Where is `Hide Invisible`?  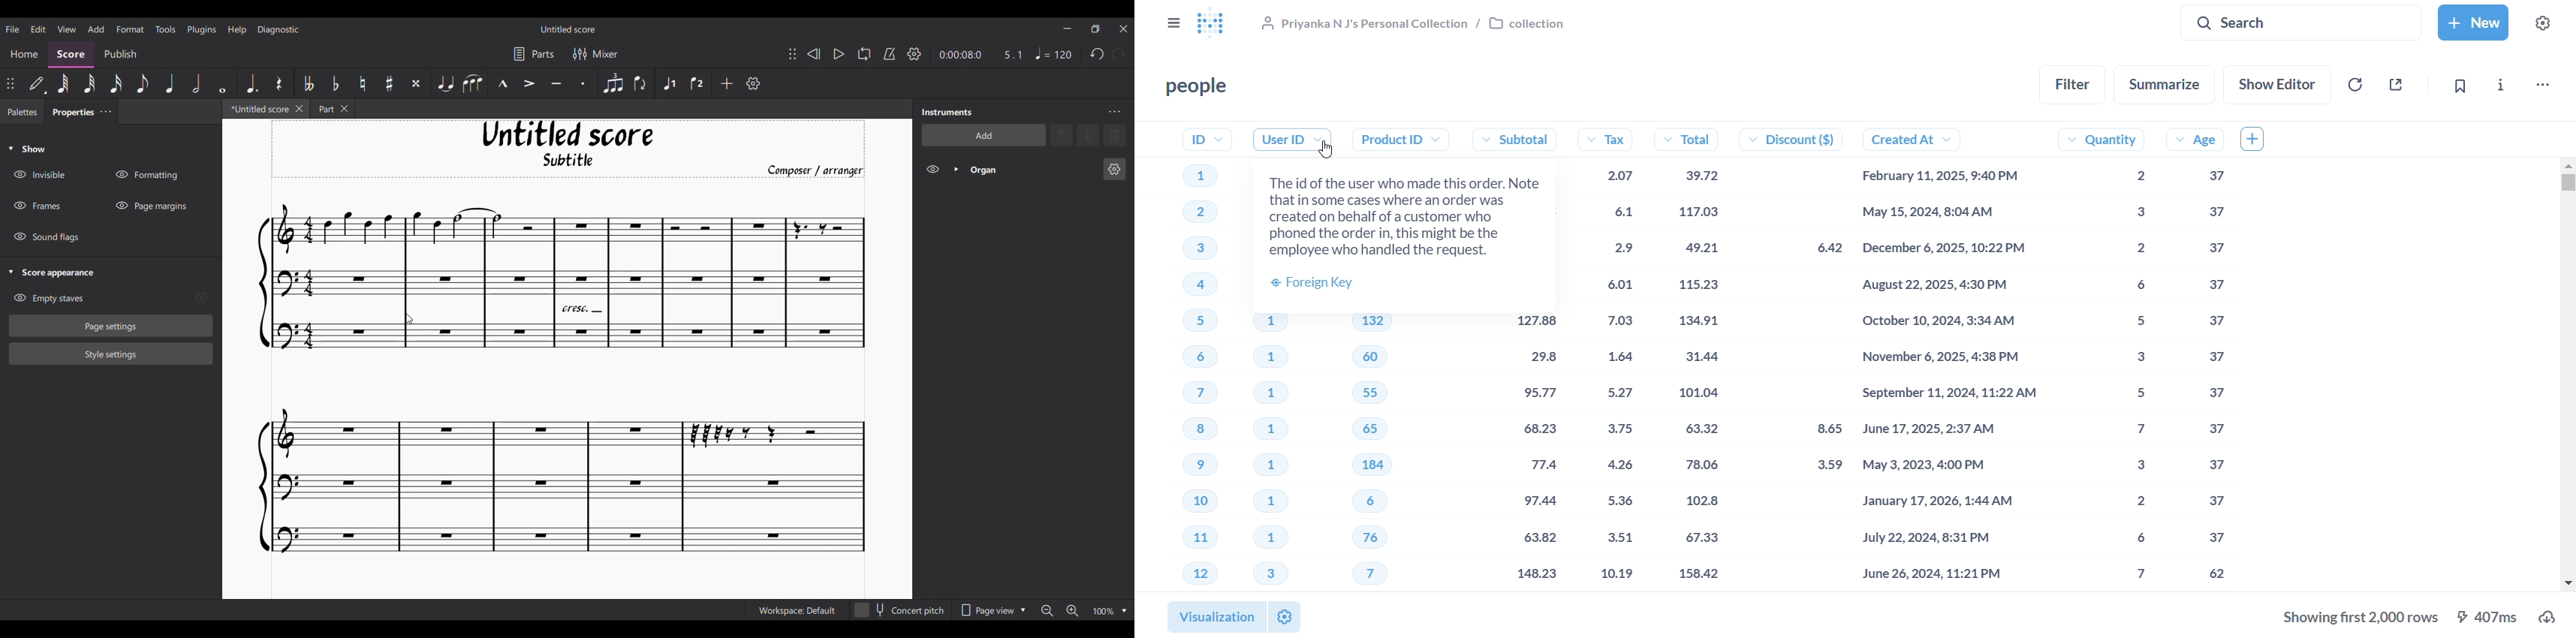
Hide Invisible is located at coordinates (39, 175).